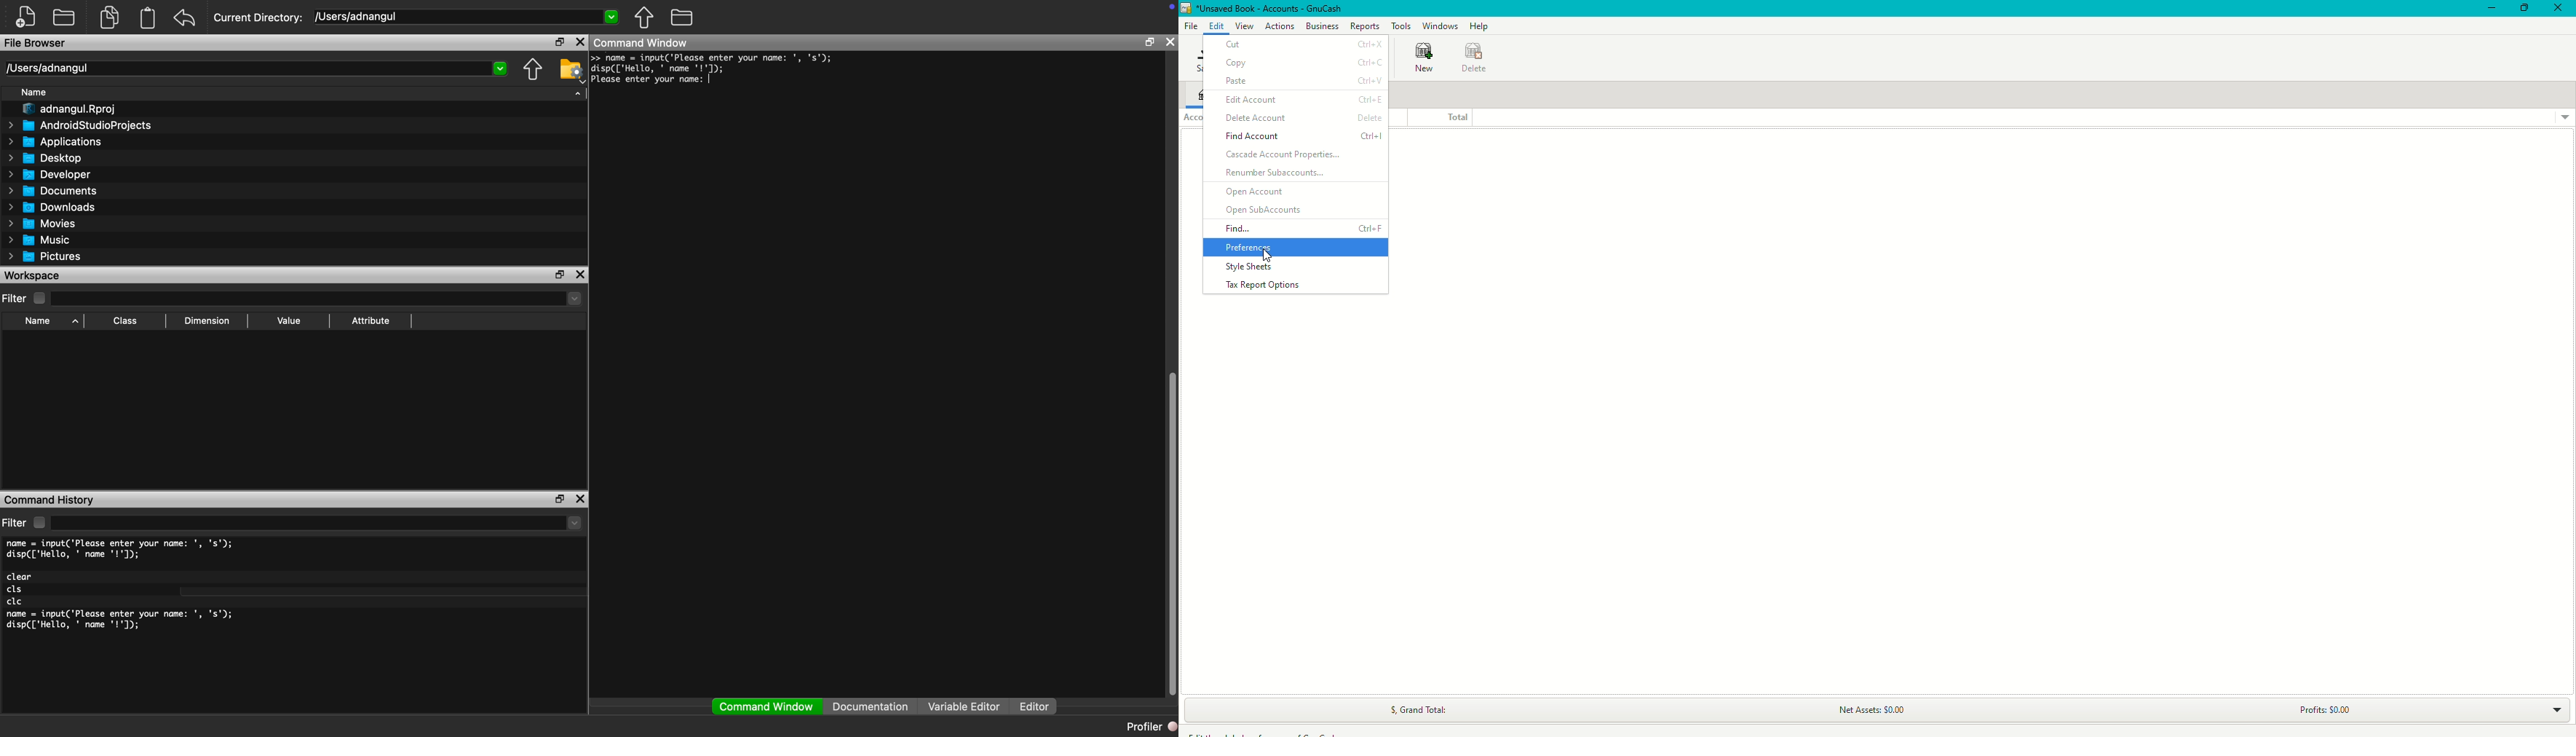 The image size is (2576, 756). I want to click on maximize, so click(558, 500).